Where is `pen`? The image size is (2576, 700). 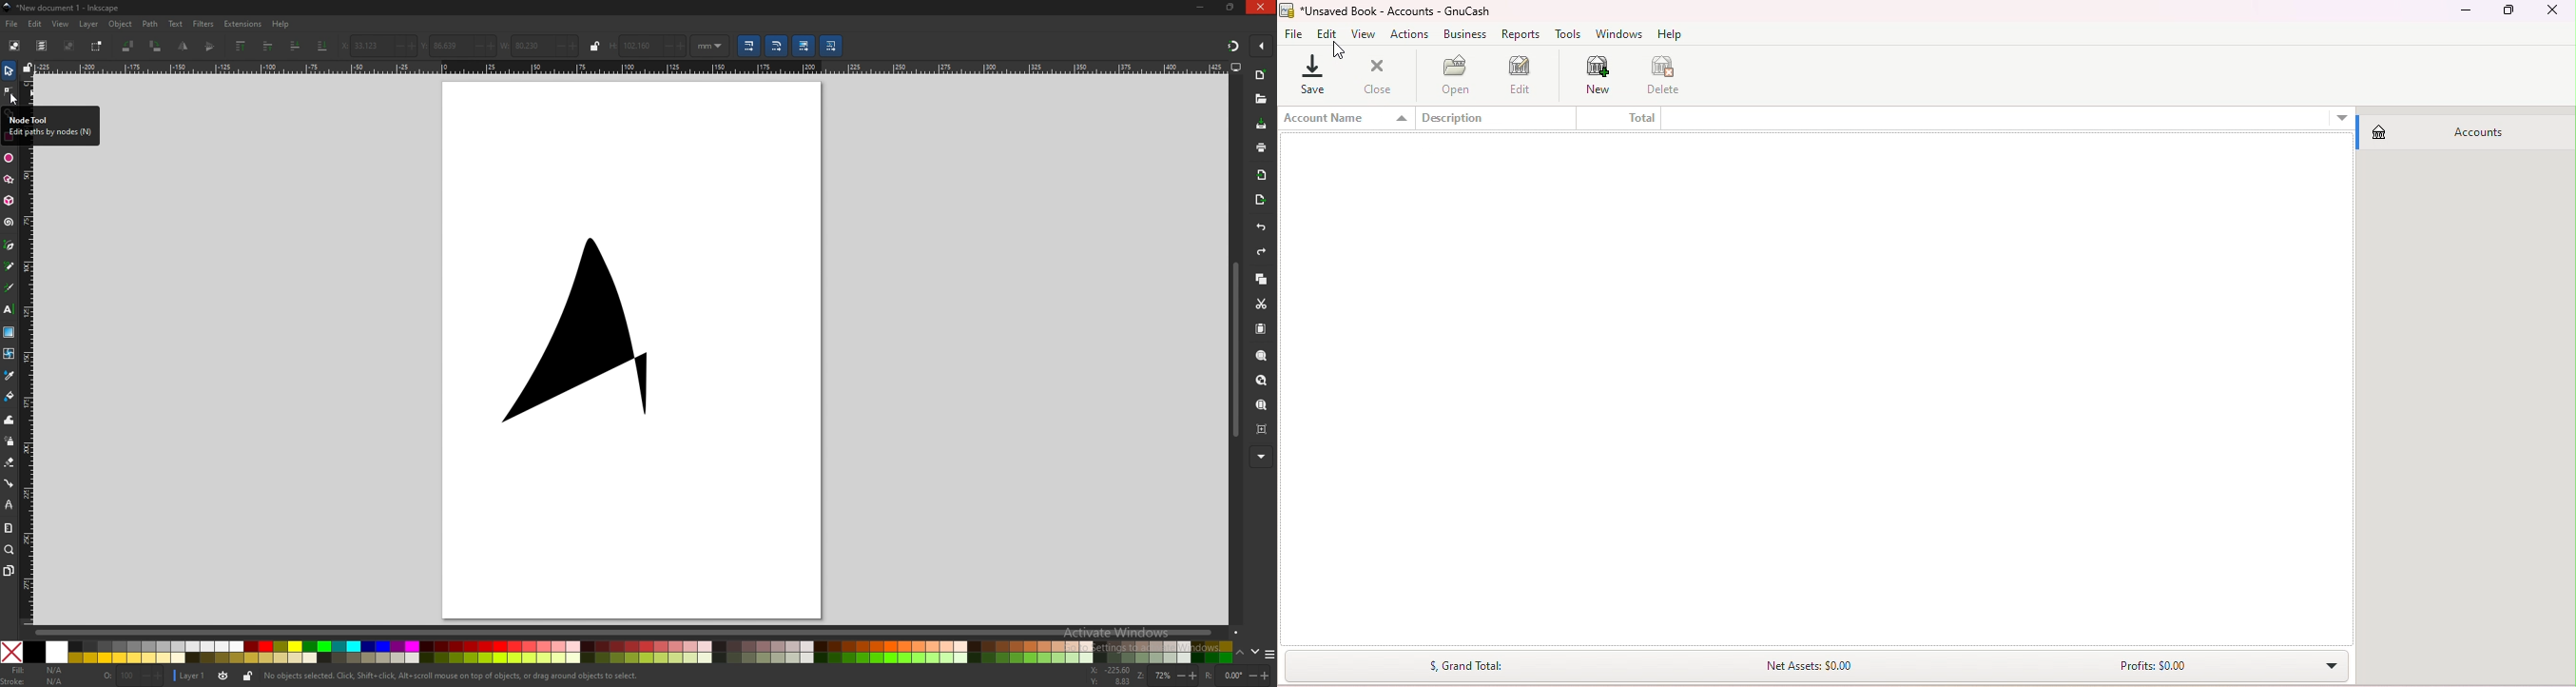
pen is located at coordinates (9, 246).